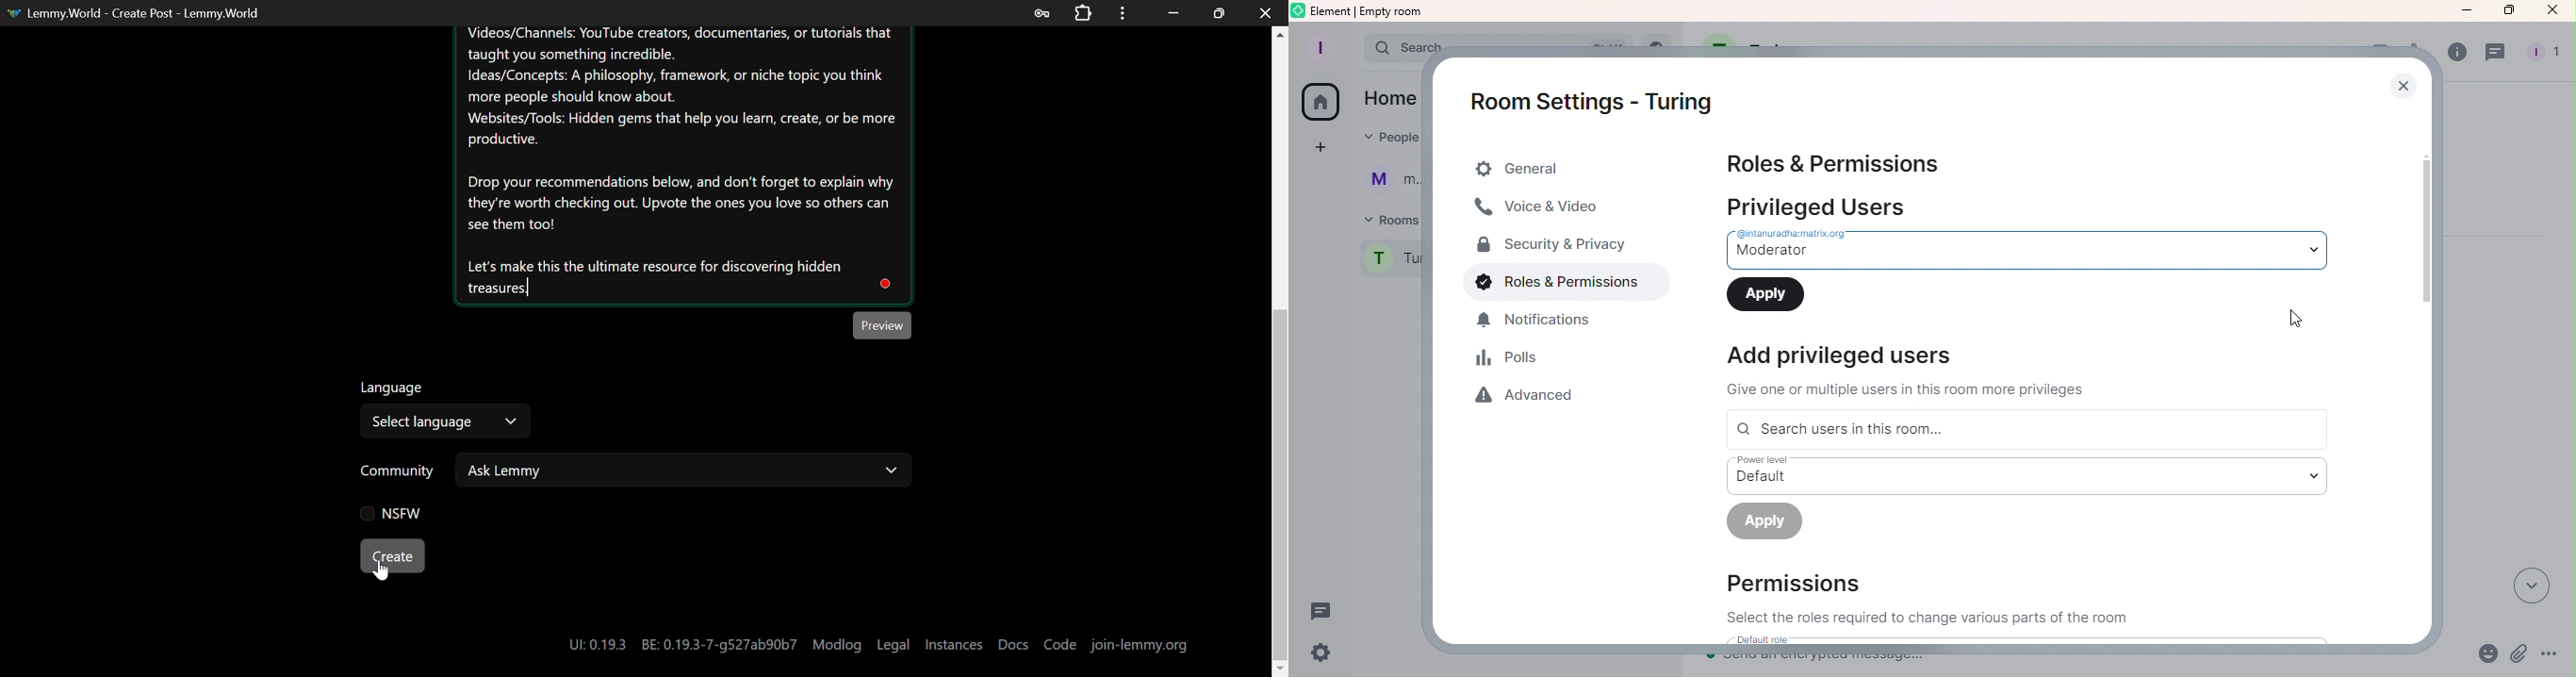 The image size is (2576, 700). What do you see at coordinates (1909, 371) in the screenshot?
I see `` at bounding box center [1909, 371].